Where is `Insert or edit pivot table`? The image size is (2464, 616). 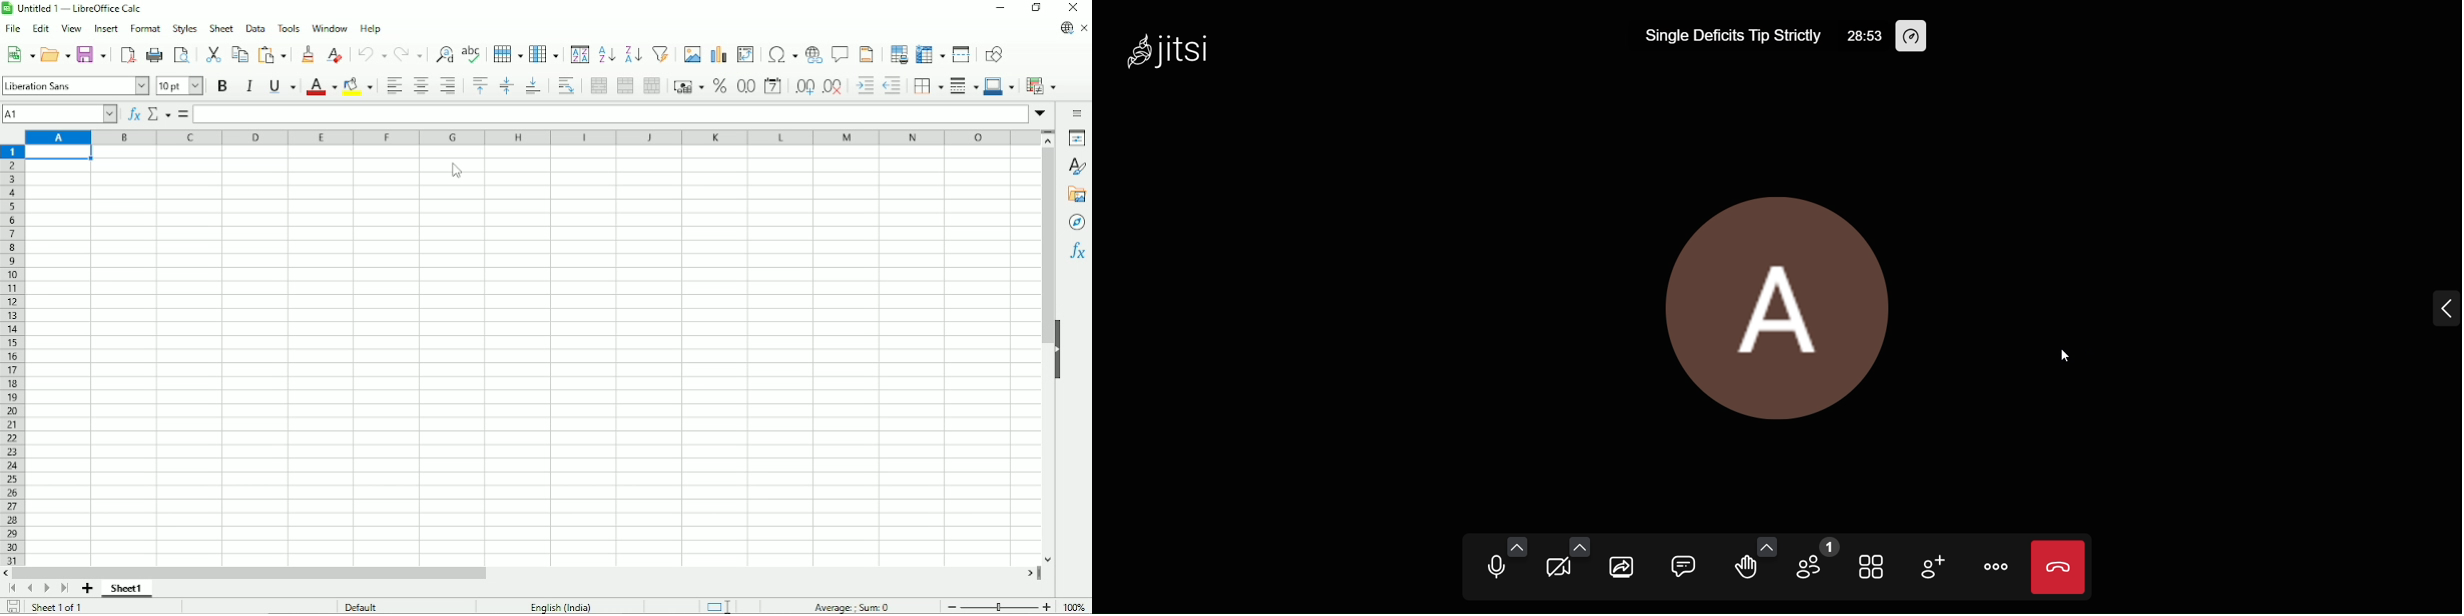 Insert or edit pivot table is located at coordinates (745, 54).